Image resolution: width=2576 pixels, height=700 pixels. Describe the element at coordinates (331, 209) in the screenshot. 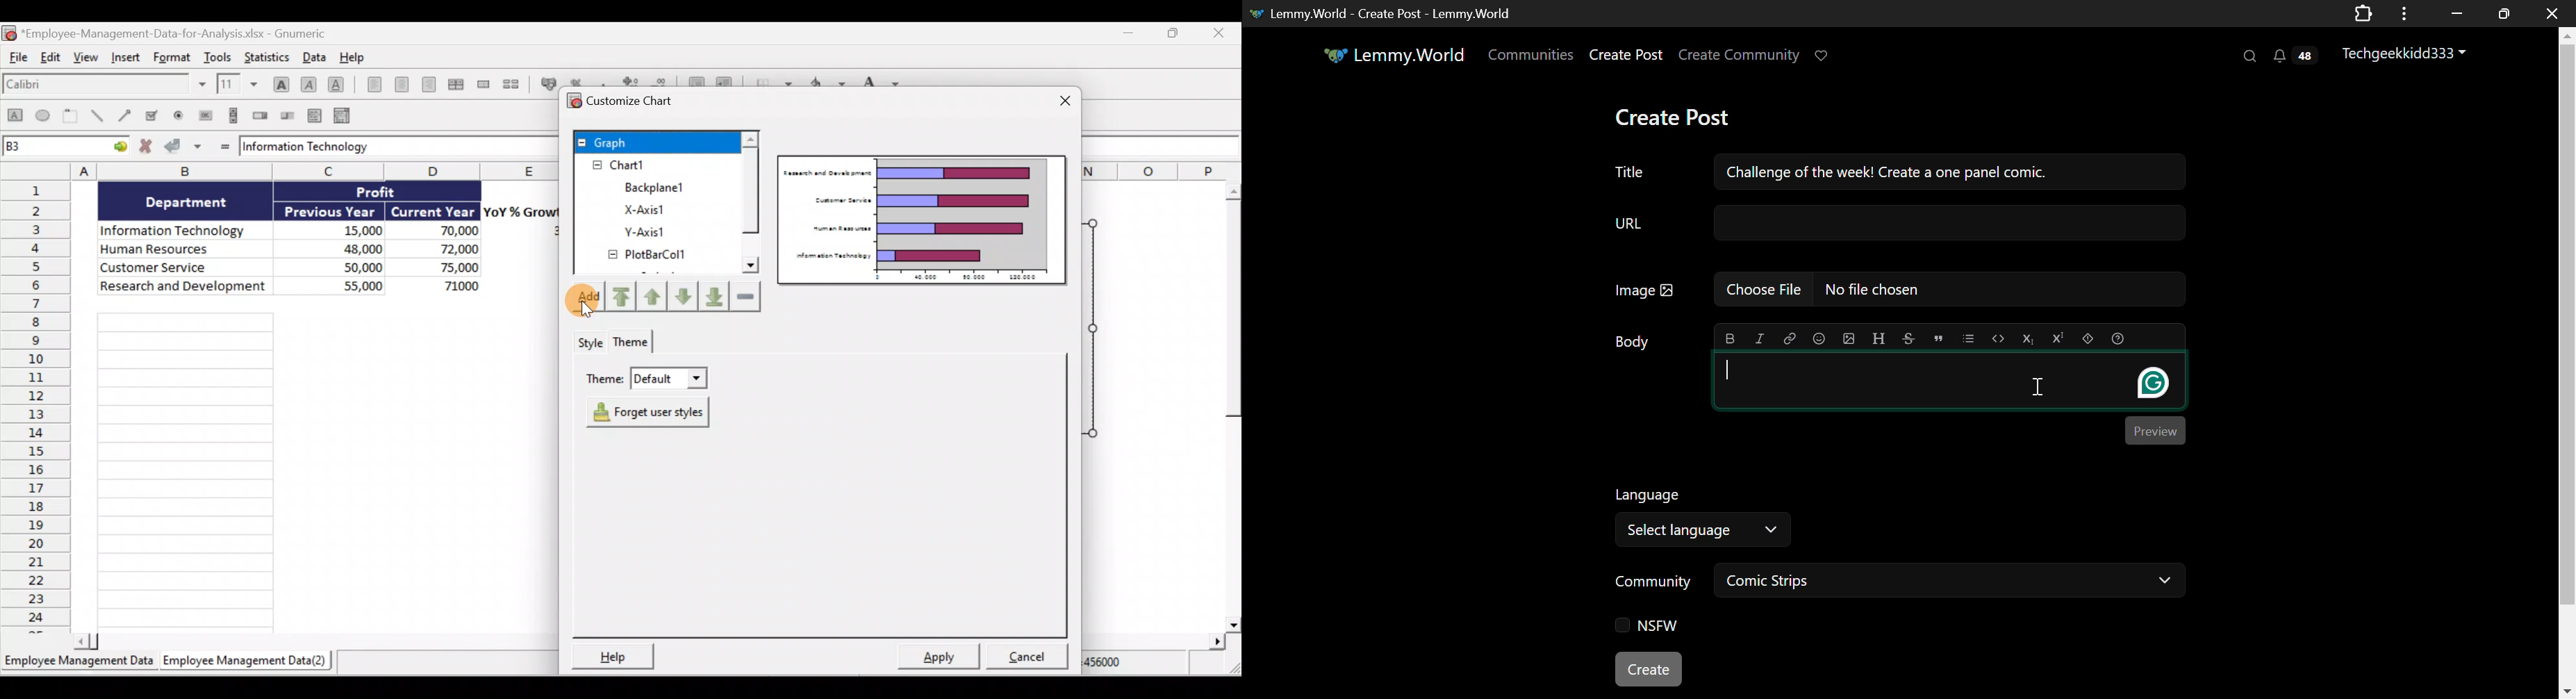

I see `Previous Year` at that location.